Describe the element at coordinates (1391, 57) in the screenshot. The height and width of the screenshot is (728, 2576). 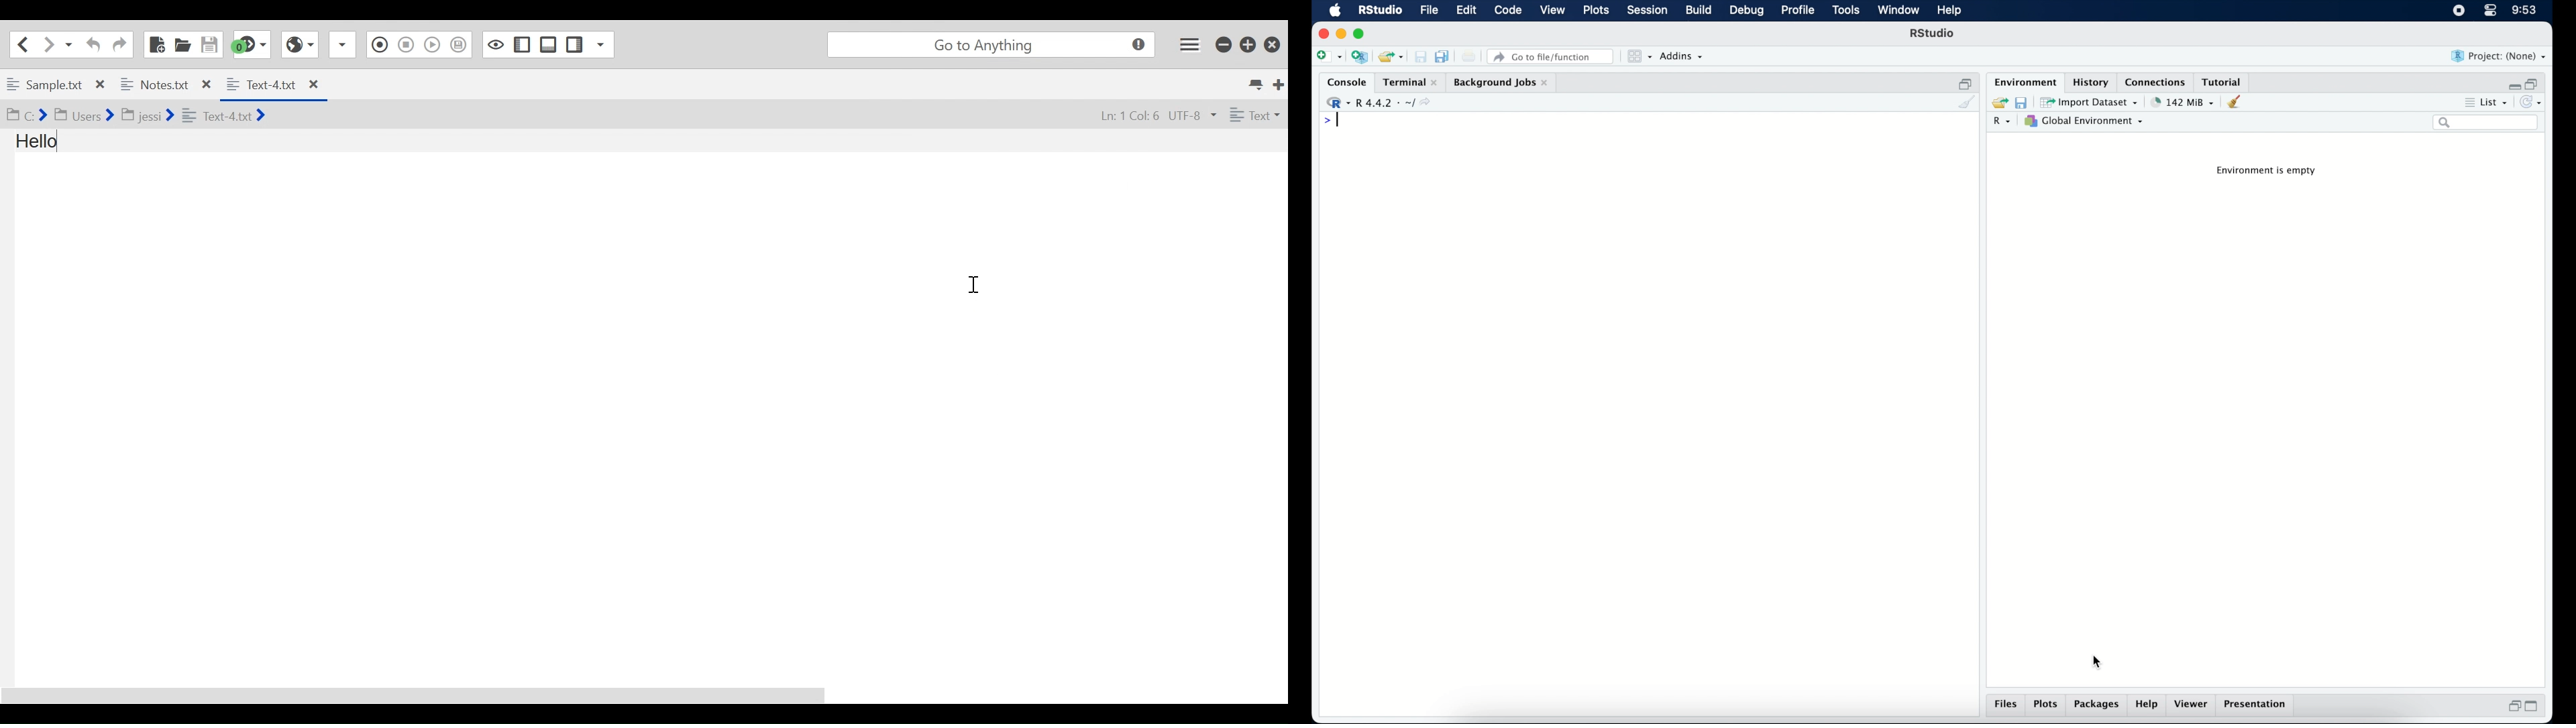
I see `open an existing project` at that location.